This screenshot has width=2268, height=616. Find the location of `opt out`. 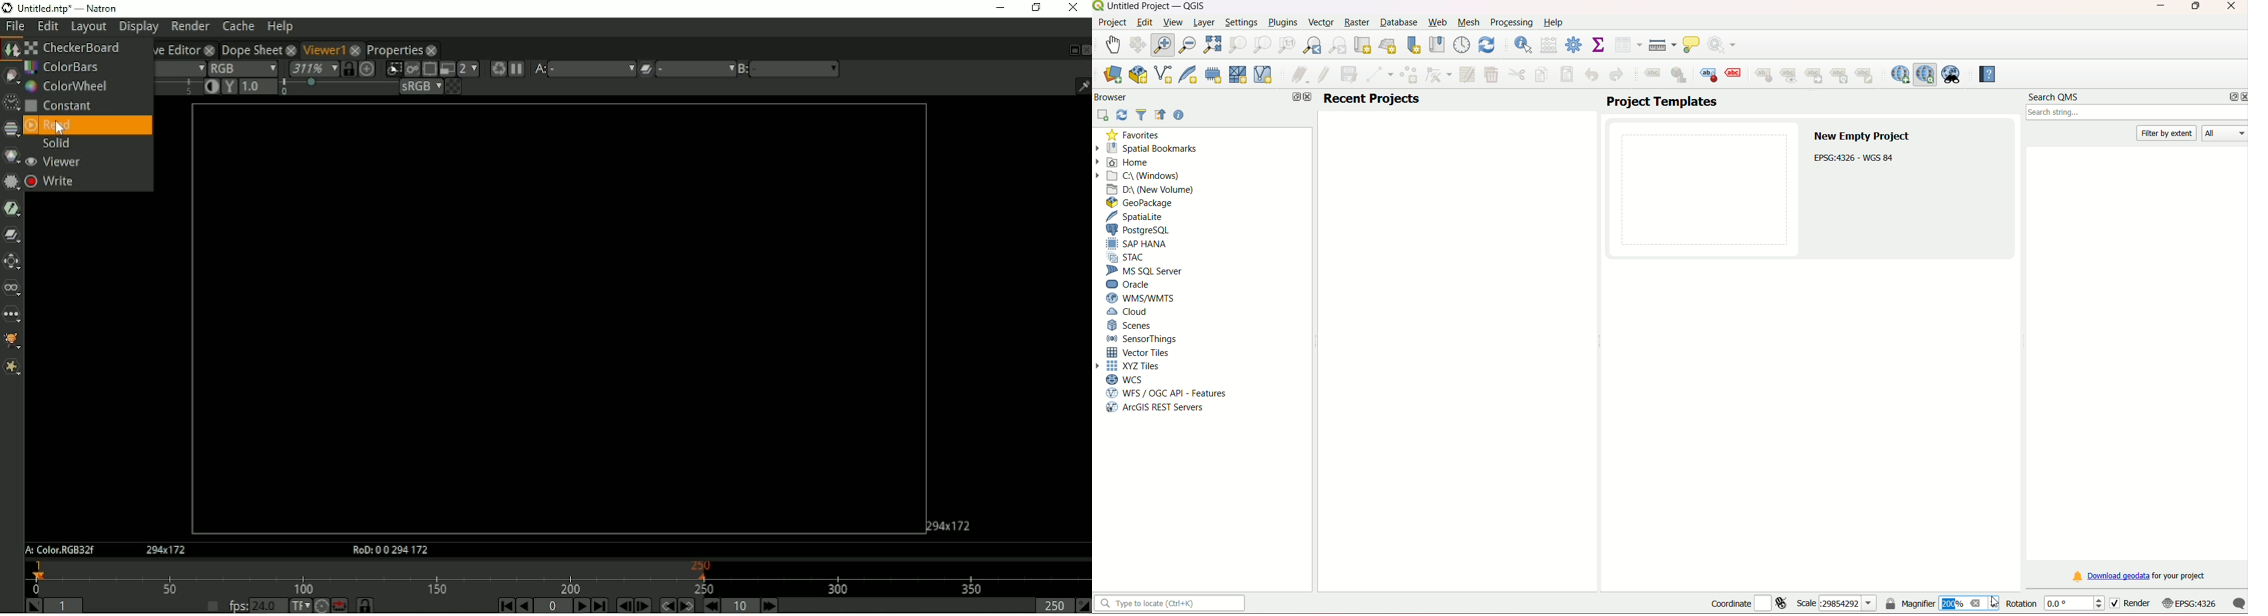

opt out is located at coordinates (1293, 97).